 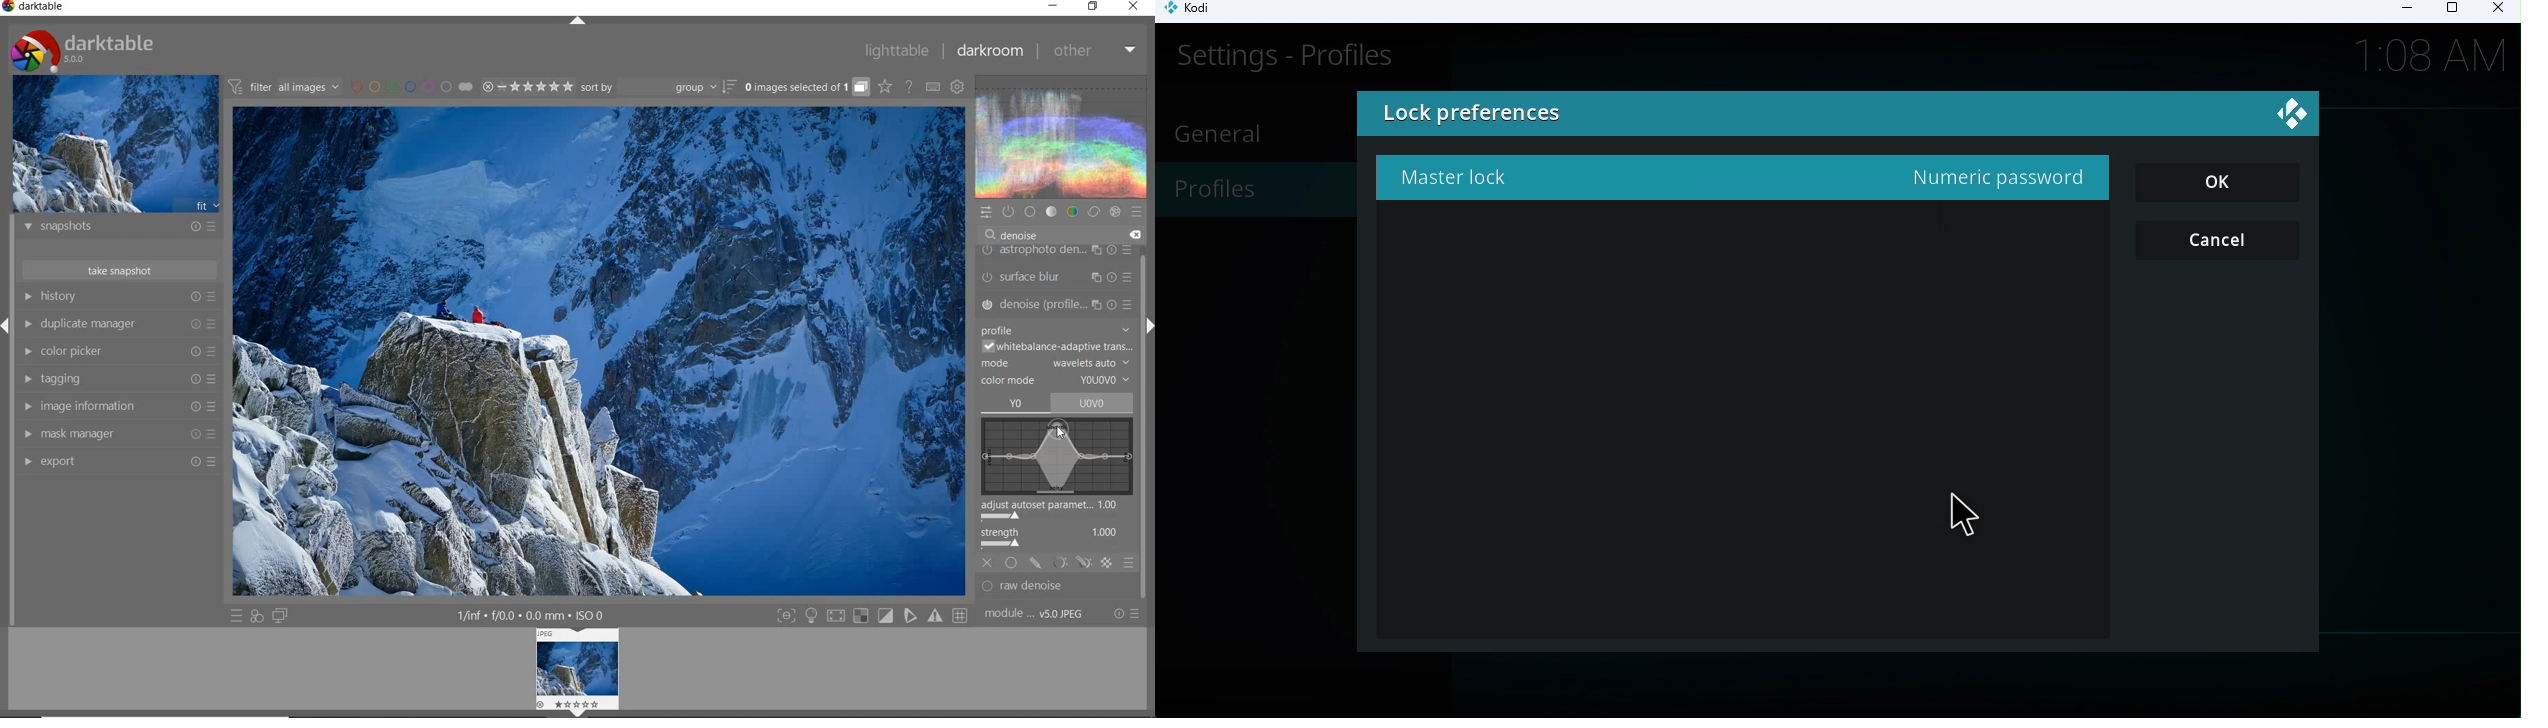 What do you see at coordinates (120, 228) in the screenshot?
I see `snapshots` at bounding box center [120, 228].